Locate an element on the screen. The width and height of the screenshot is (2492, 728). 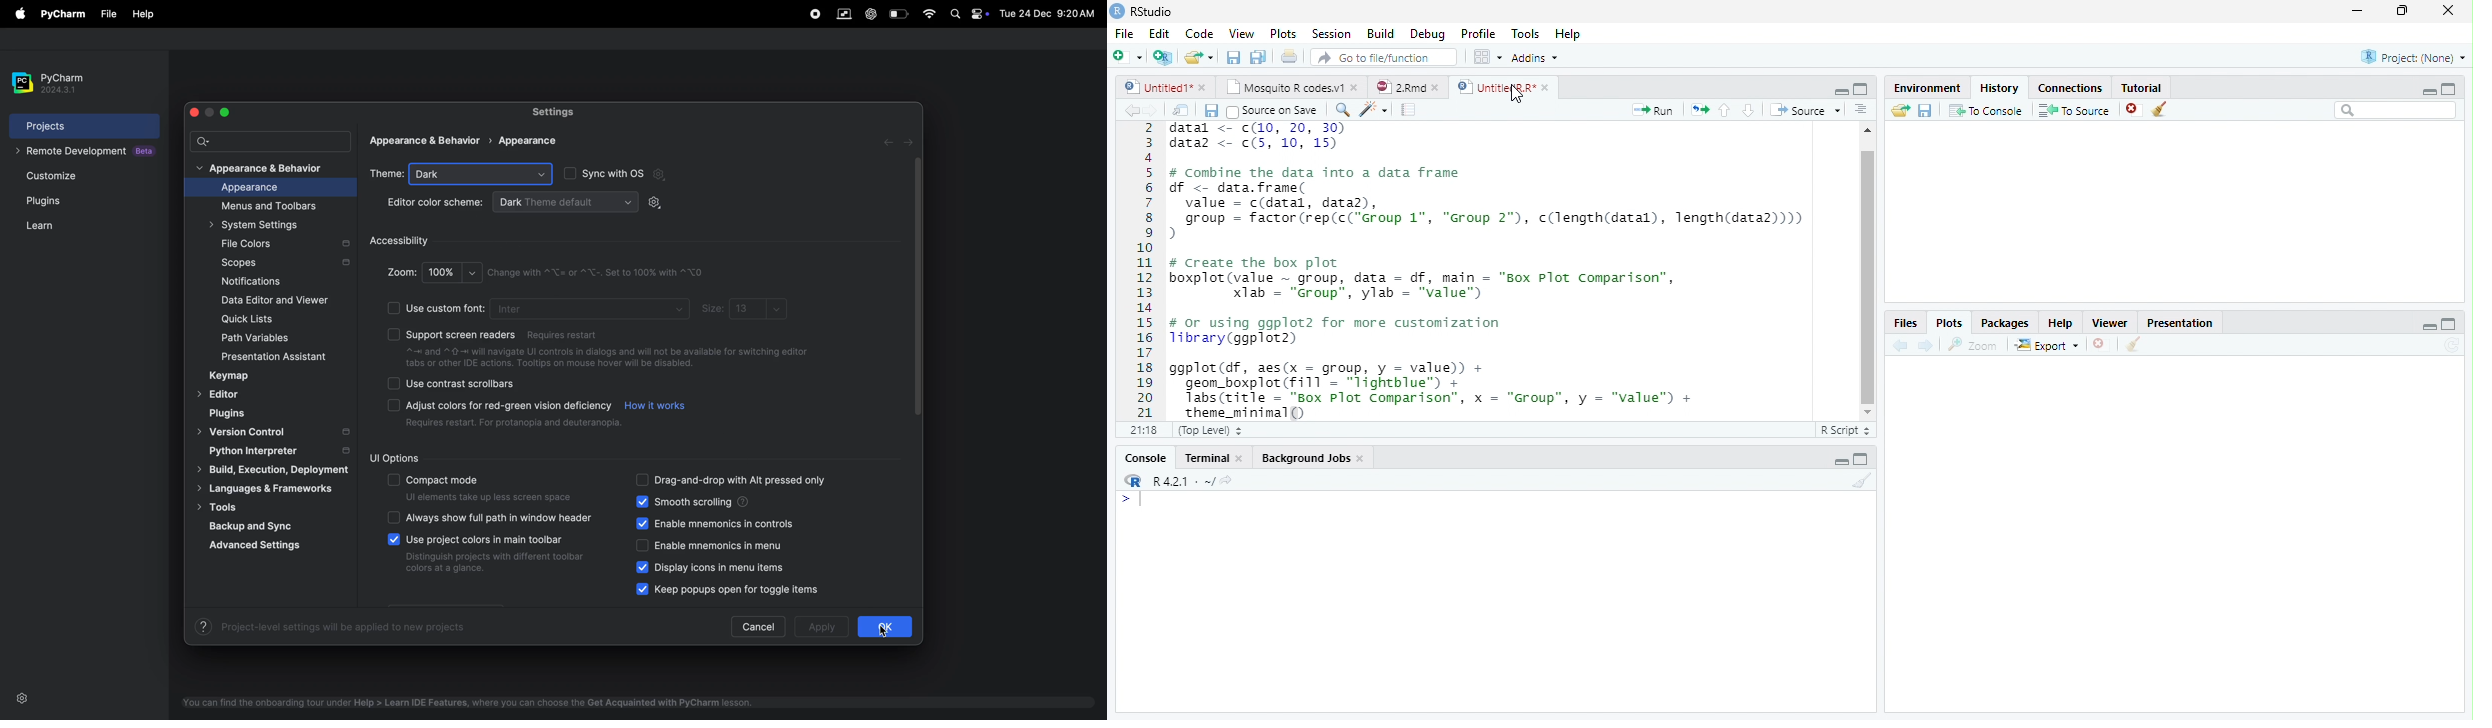
Tutorial is located at coordinates (2142, 88).